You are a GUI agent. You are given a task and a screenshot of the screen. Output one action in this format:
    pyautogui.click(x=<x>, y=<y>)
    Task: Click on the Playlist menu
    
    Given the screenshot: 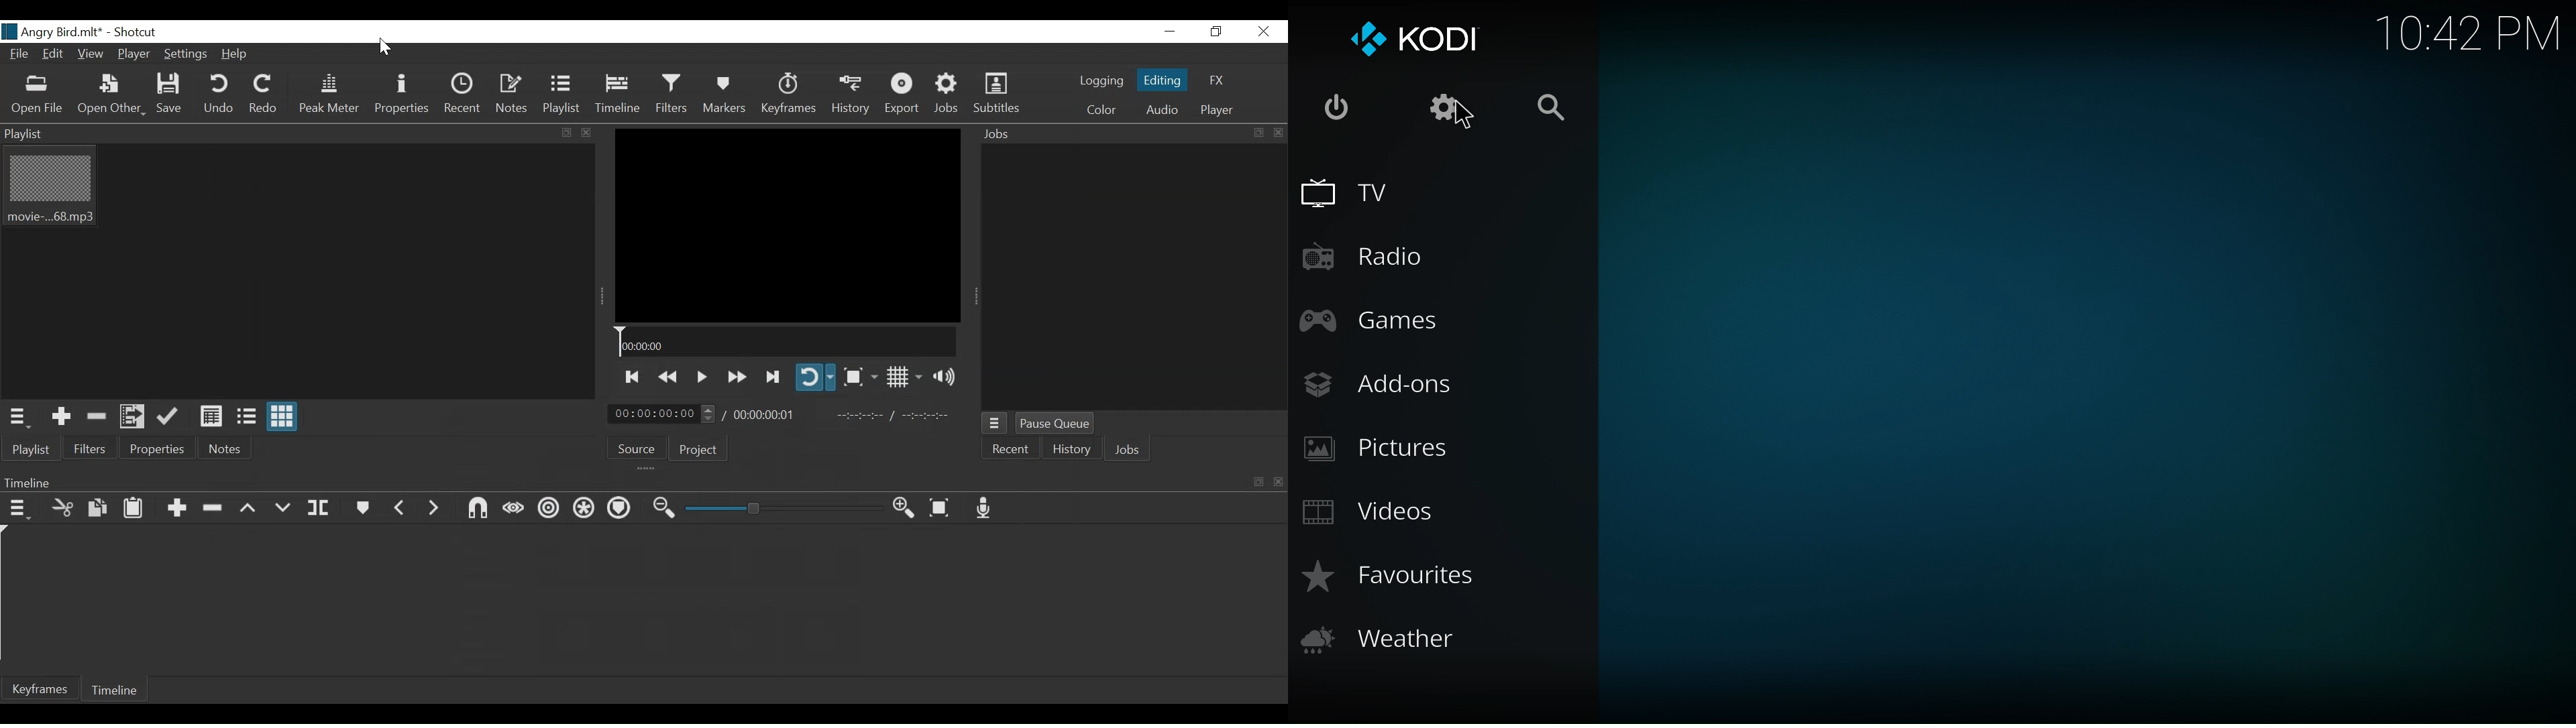 What is the action you would take?
    pyautogui.click(x=31, y=448)
    